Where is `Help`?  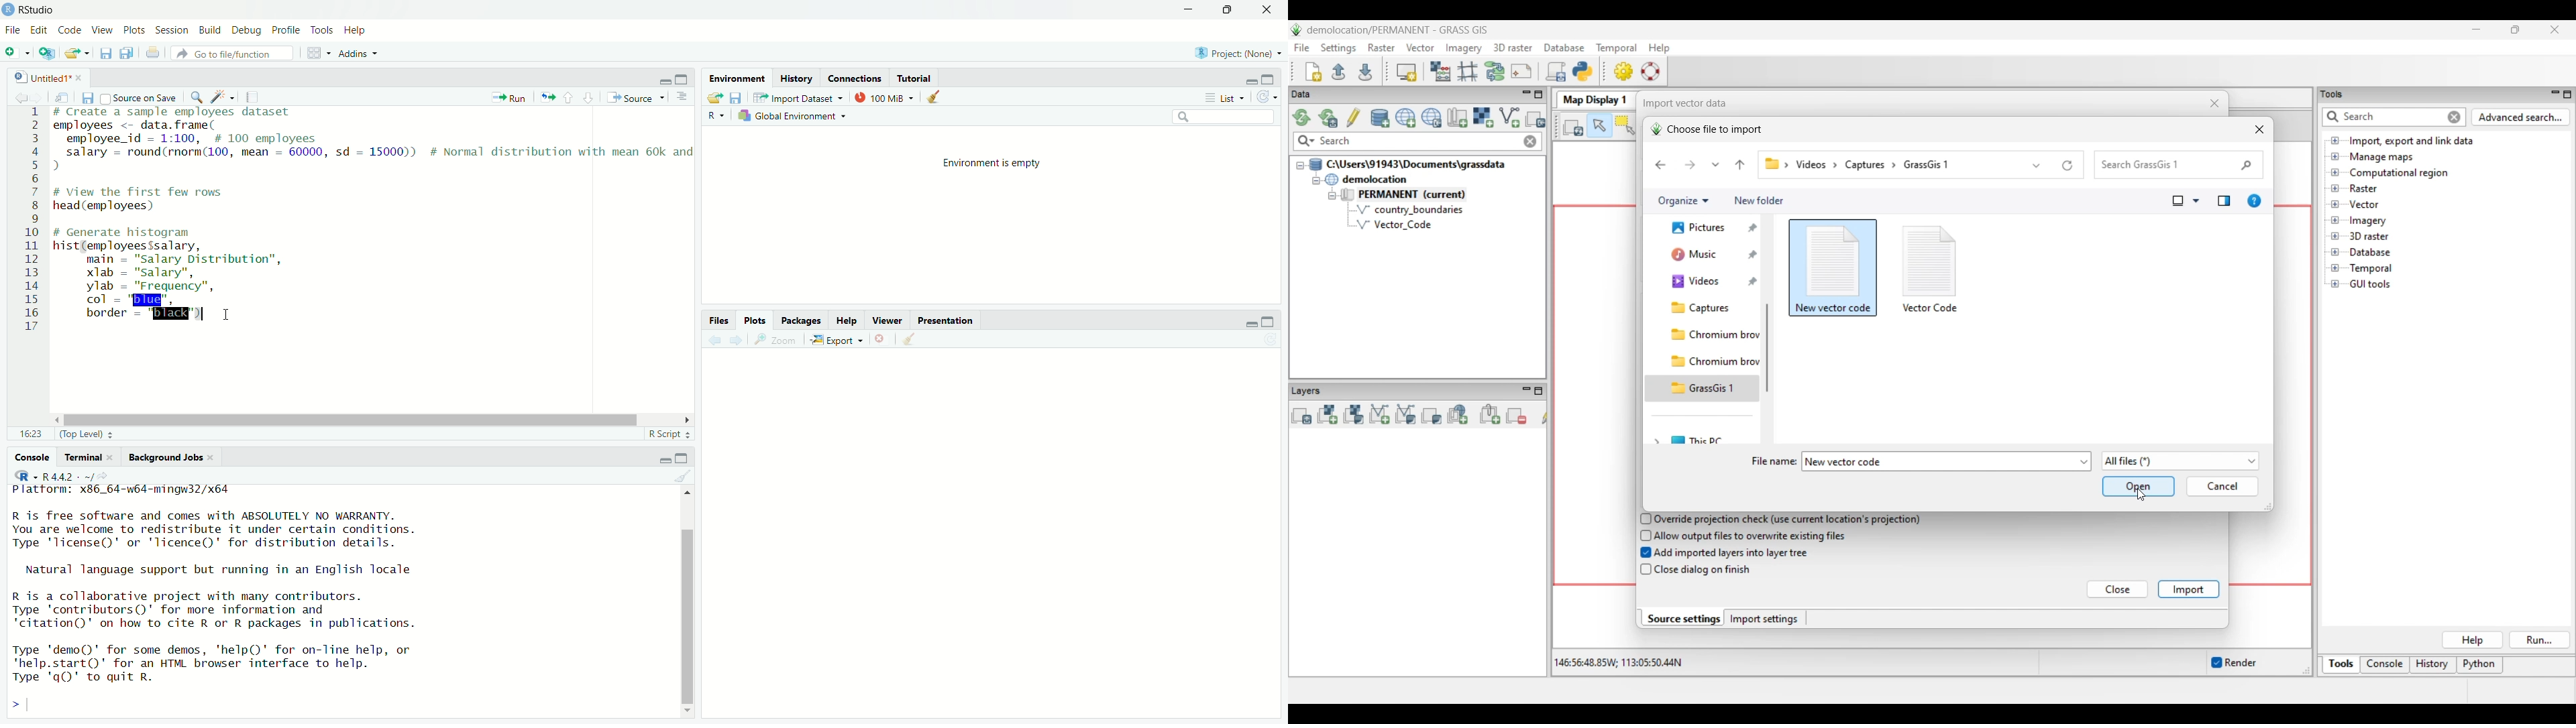 Help is located at coordinates (848, 320).